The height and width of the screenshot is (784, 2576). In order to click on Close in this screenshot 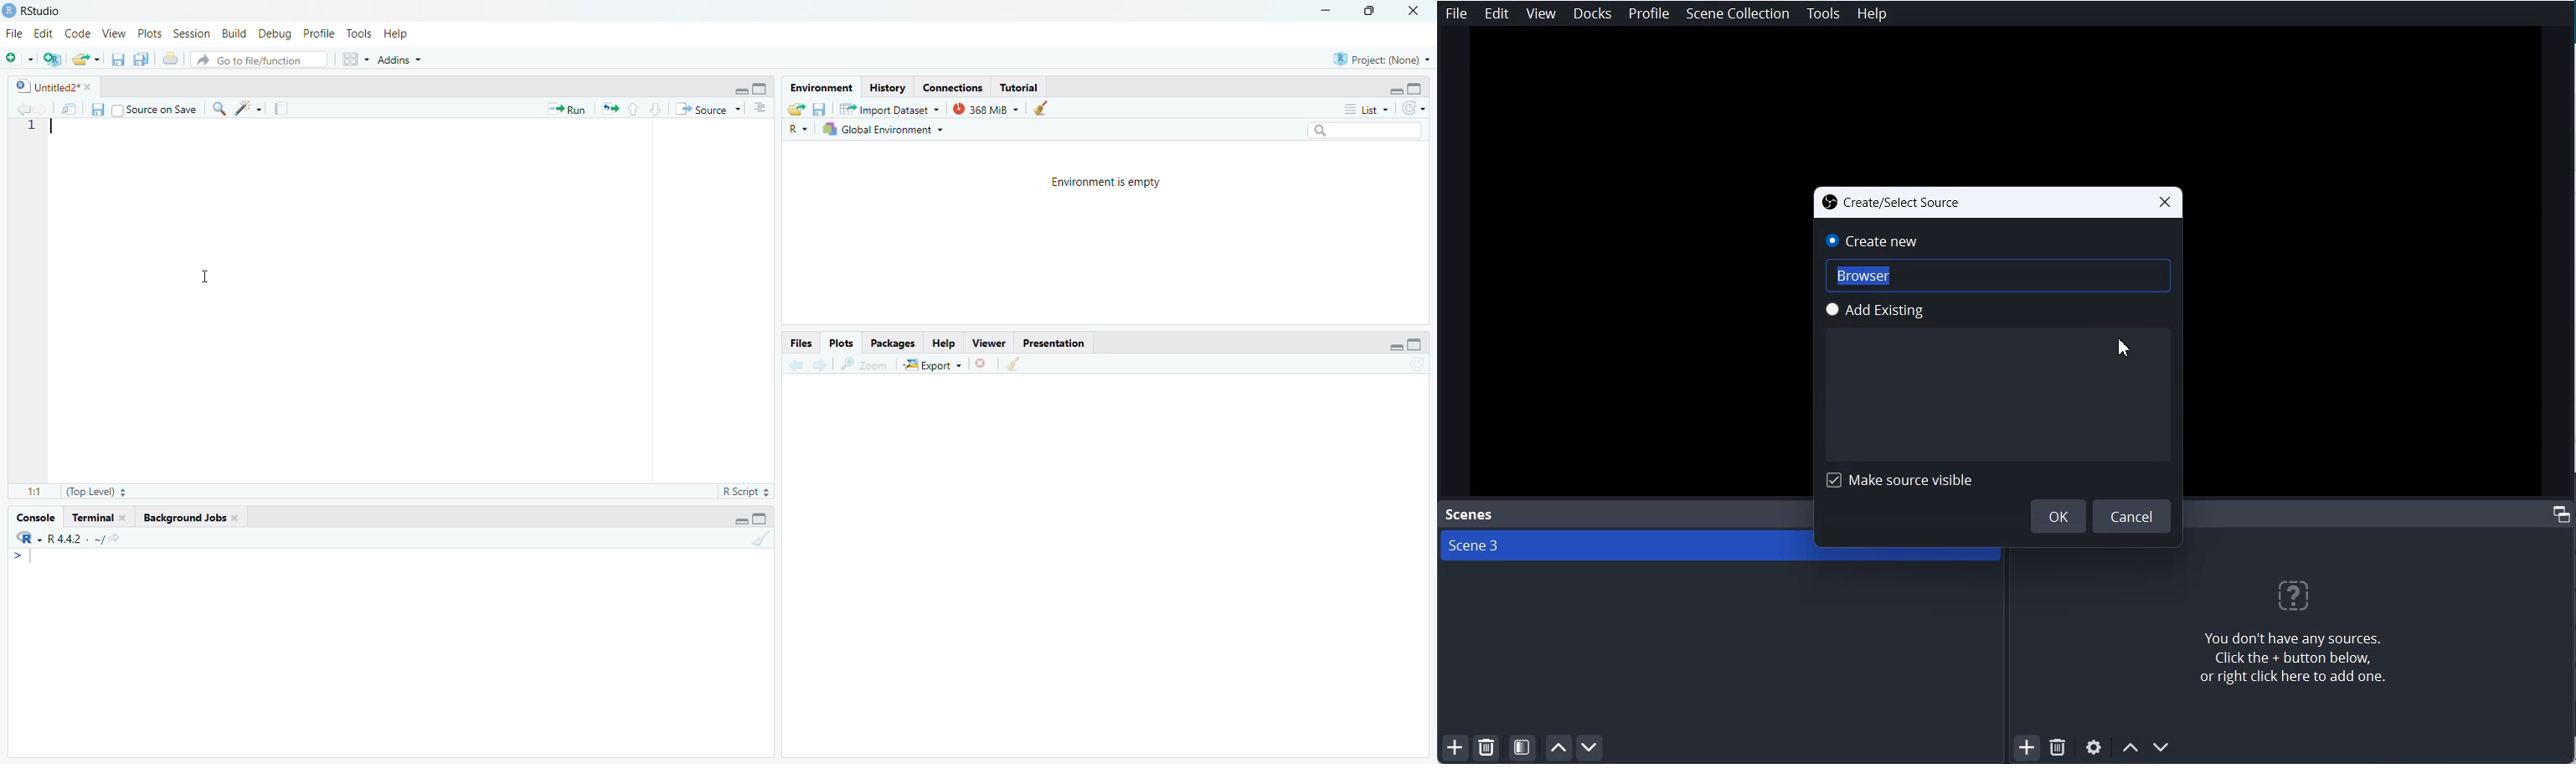, I will do `click(2165, 202)`.